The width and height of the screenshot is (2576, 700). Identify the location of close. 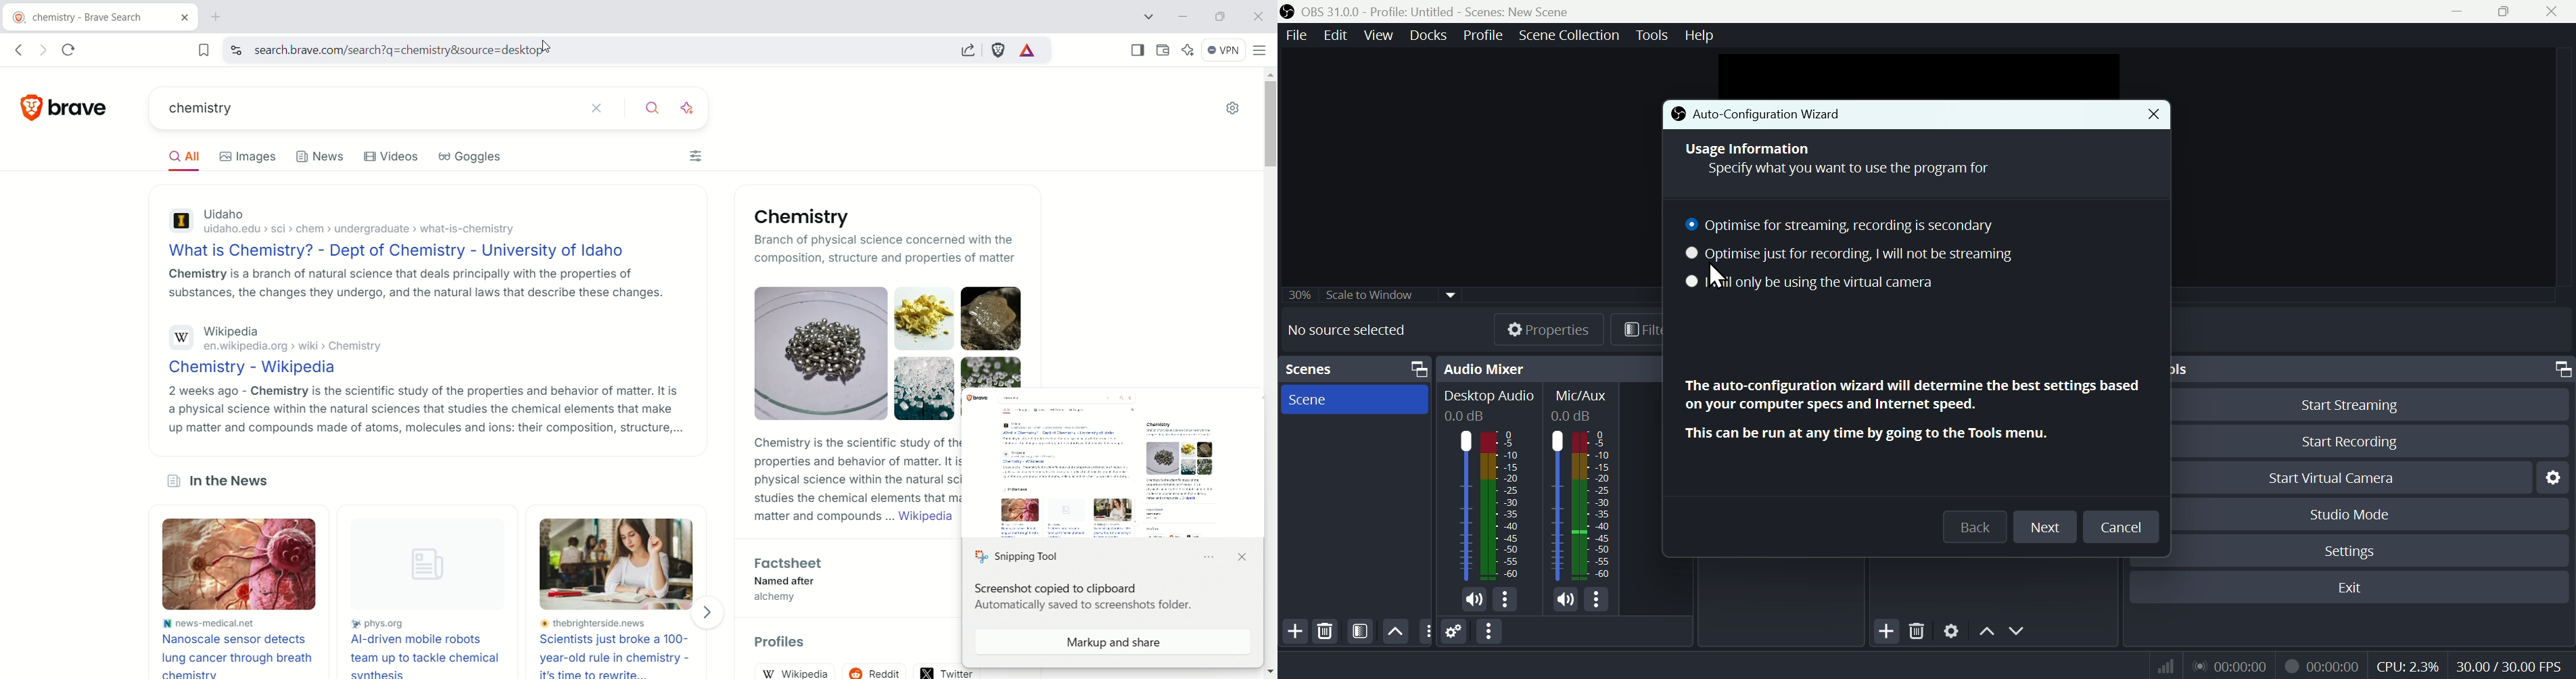
(2554, 11).